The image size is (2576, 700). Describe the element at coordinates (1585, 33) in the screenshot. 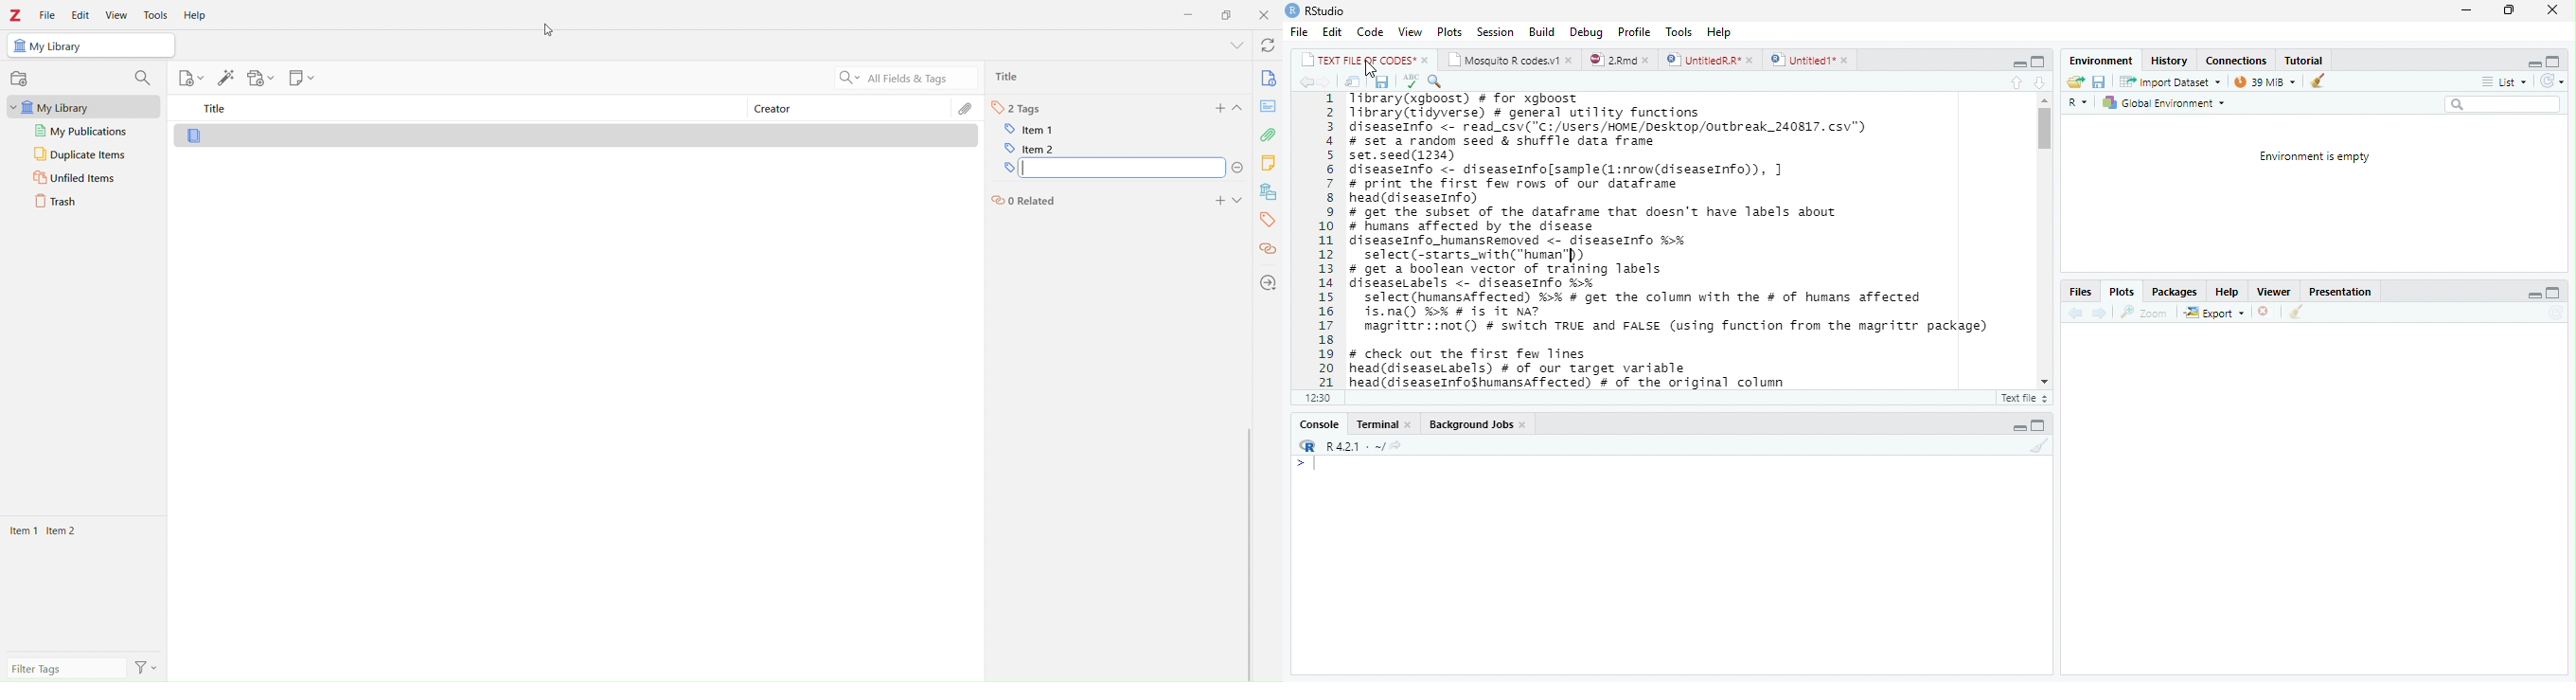

I see `Debug` at that location.